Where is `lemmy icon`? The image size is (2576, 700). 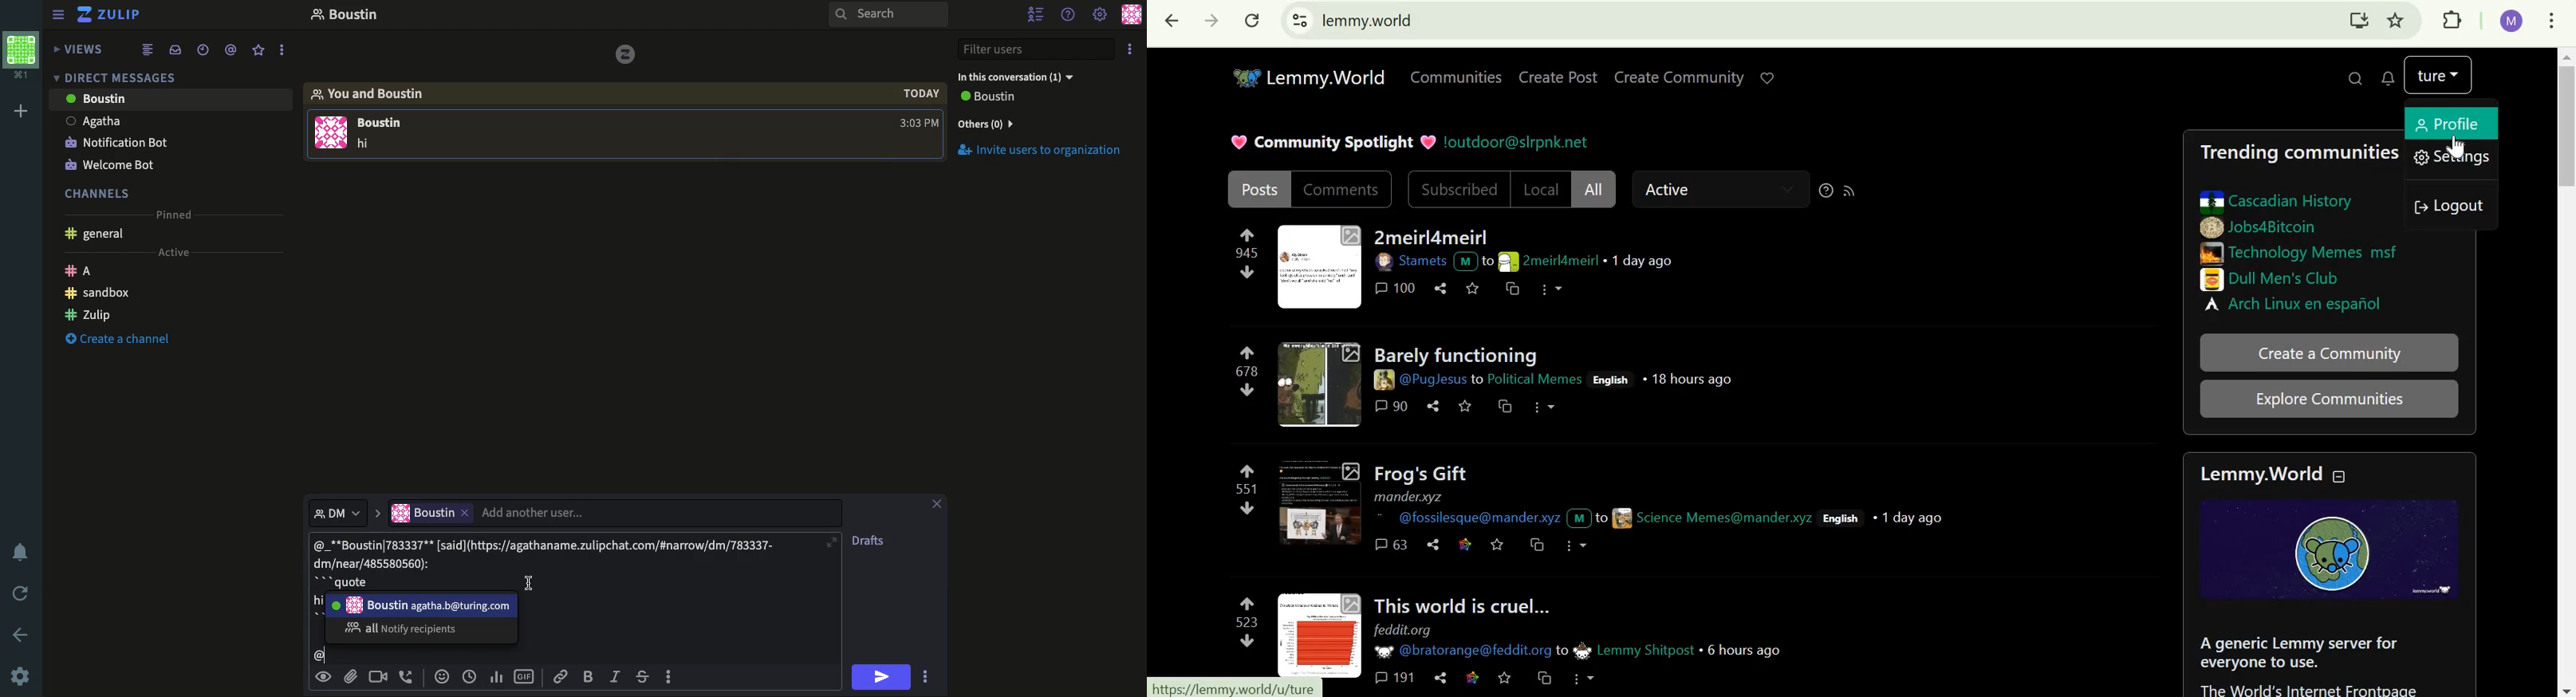
lemmy icon is located at coordinates (2329, 549).